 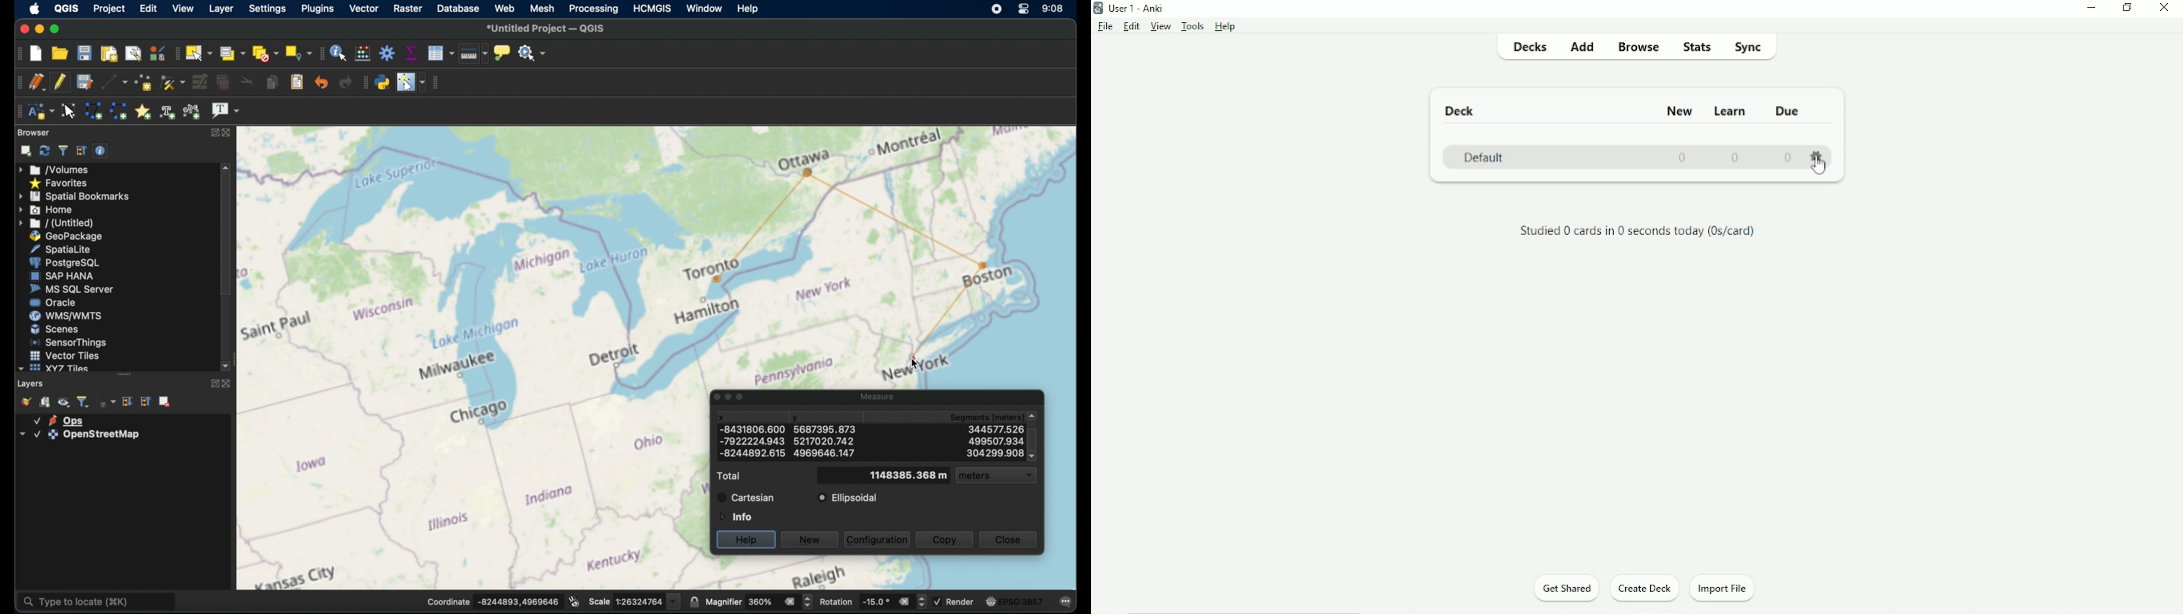 What do you see at coordinates (1731, 589) in the screenshot?
I see `Import File` at bounding box center [1731, 589].